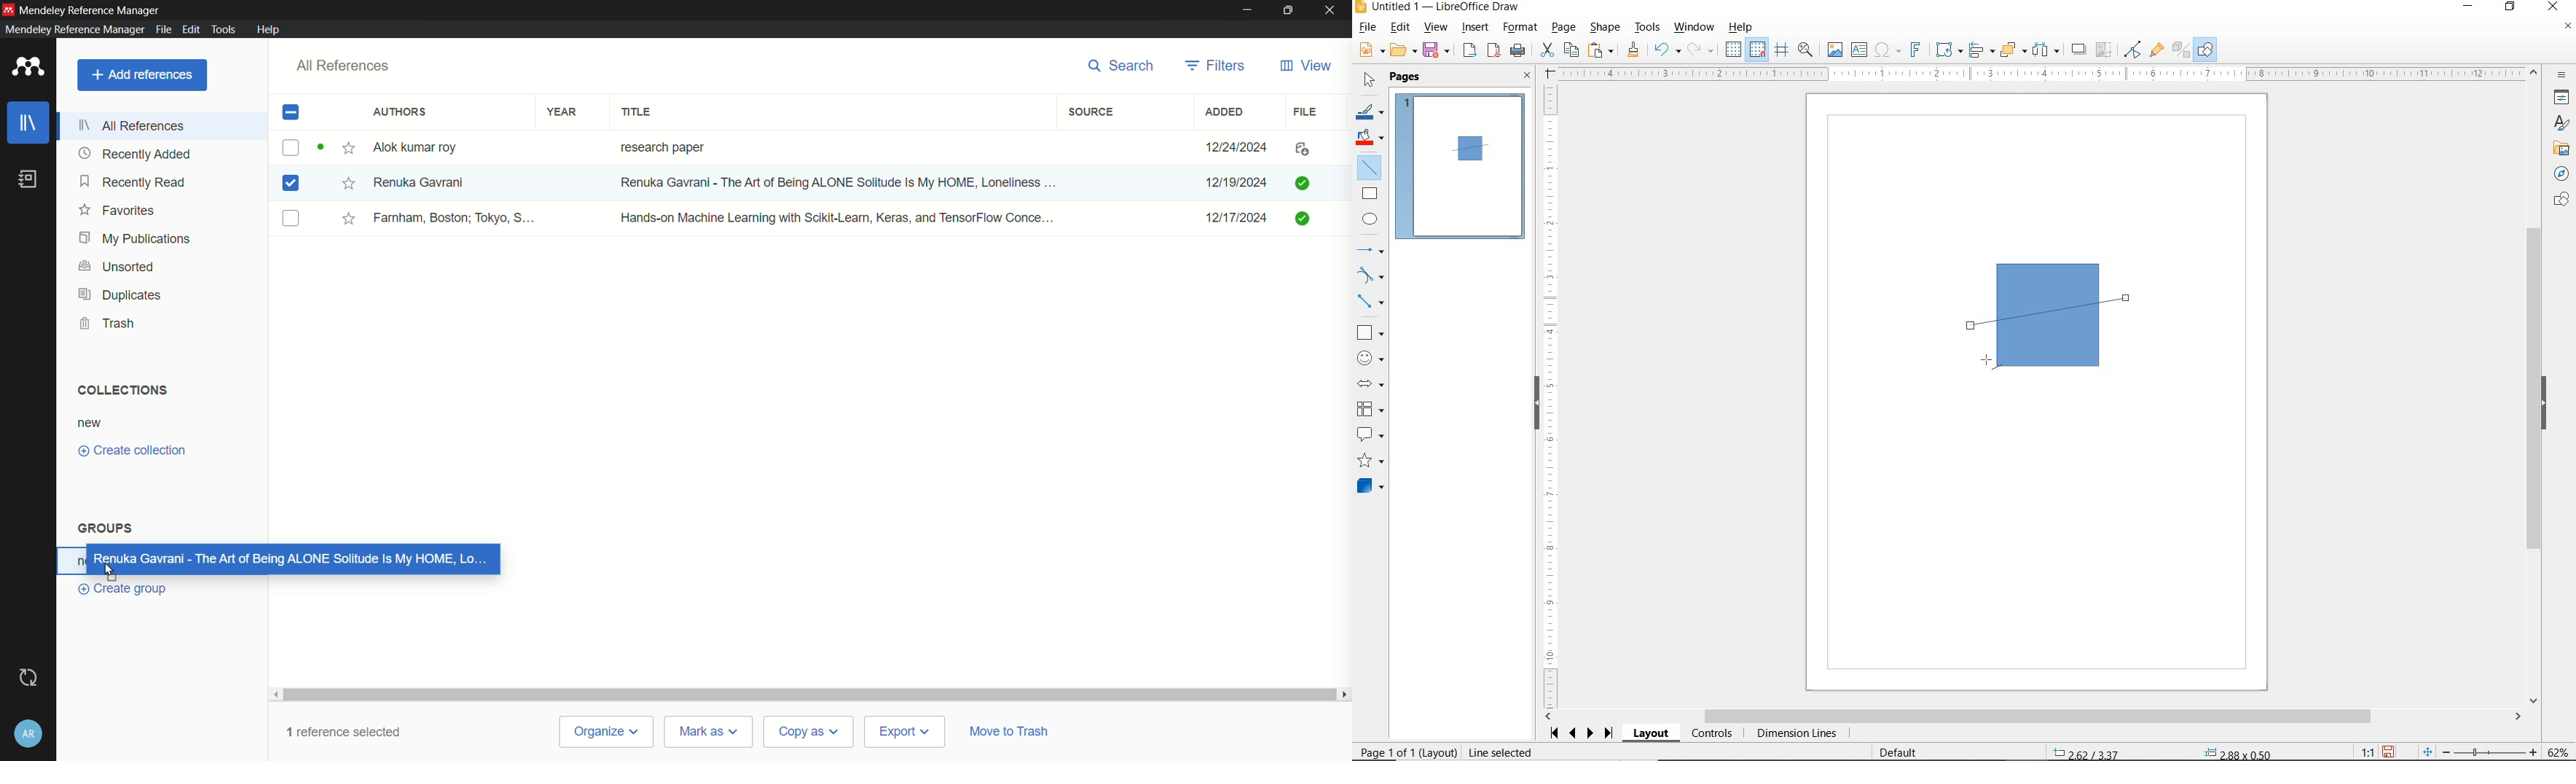 The width and height of the screenshot is (2576, 784). Describe the element at coordinates (1495, 52) in the screenshot. I see `EXPORT AS PDF` at that location.